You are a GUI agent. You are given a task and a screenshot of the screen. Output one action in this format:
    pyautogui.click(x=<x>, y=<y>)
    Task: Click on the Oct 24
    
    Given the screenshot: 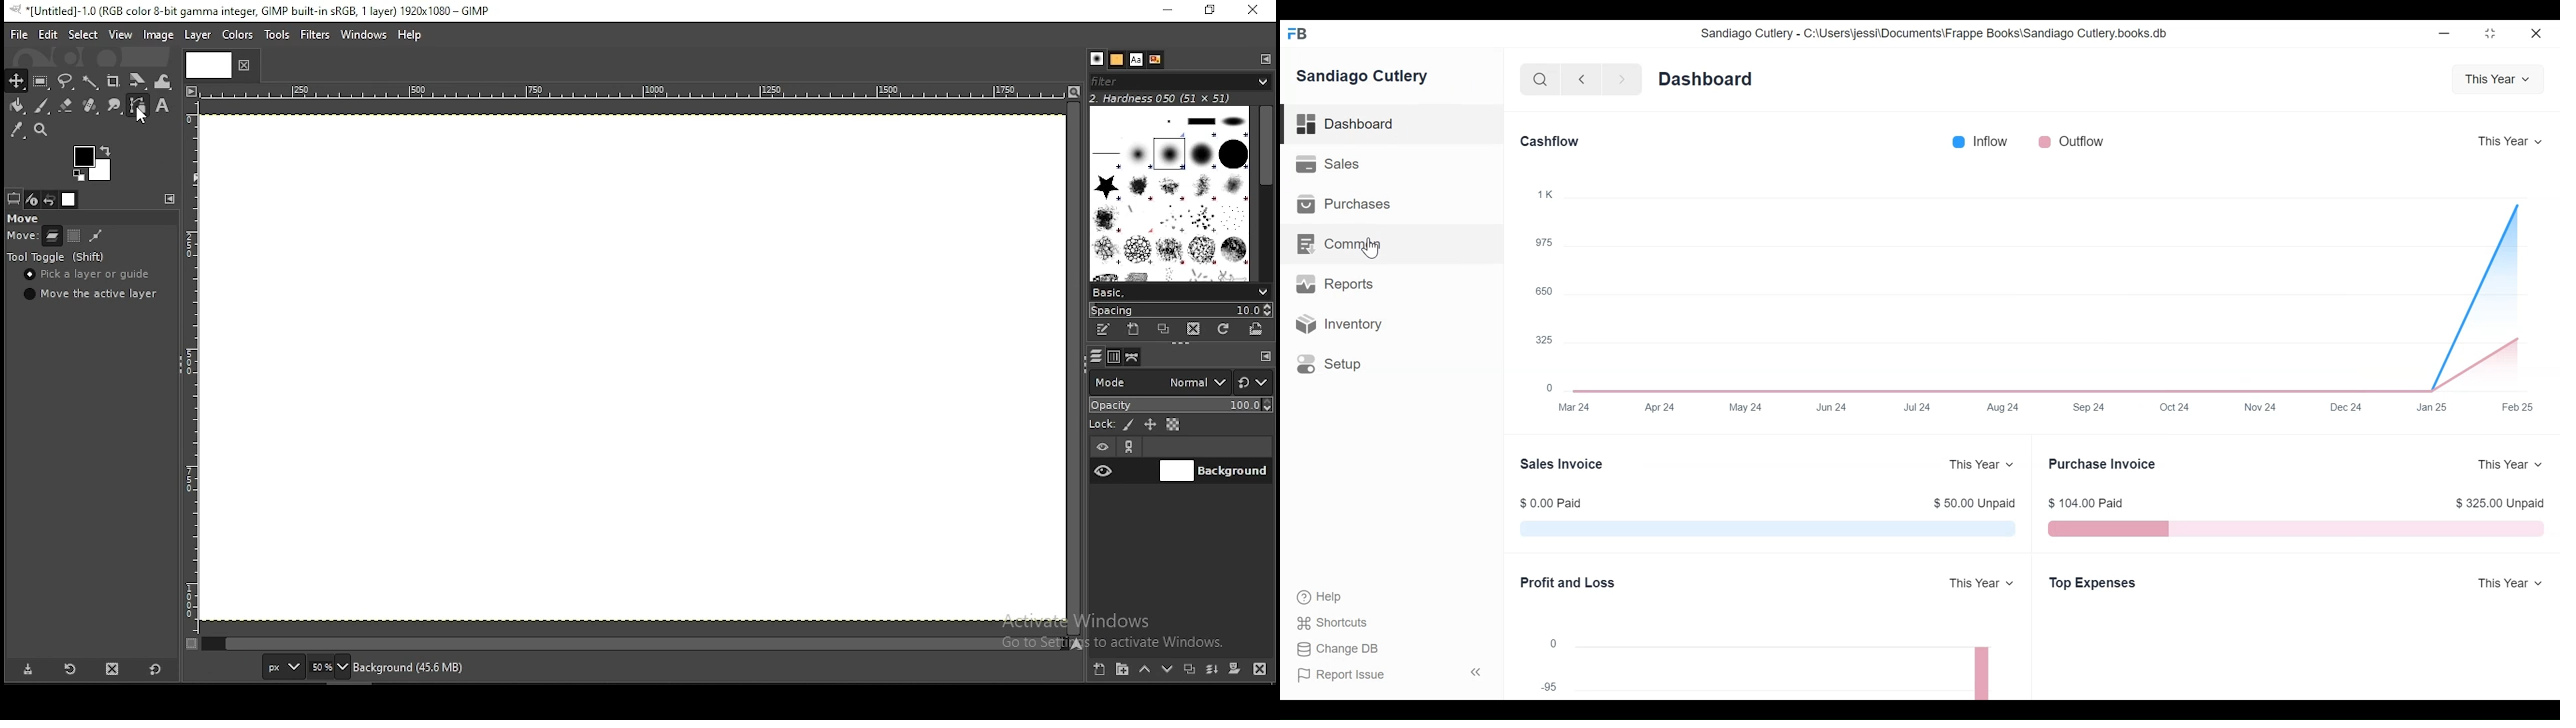 What is the action you would take?
    pyautogui.click(x=2176, y=407)
    